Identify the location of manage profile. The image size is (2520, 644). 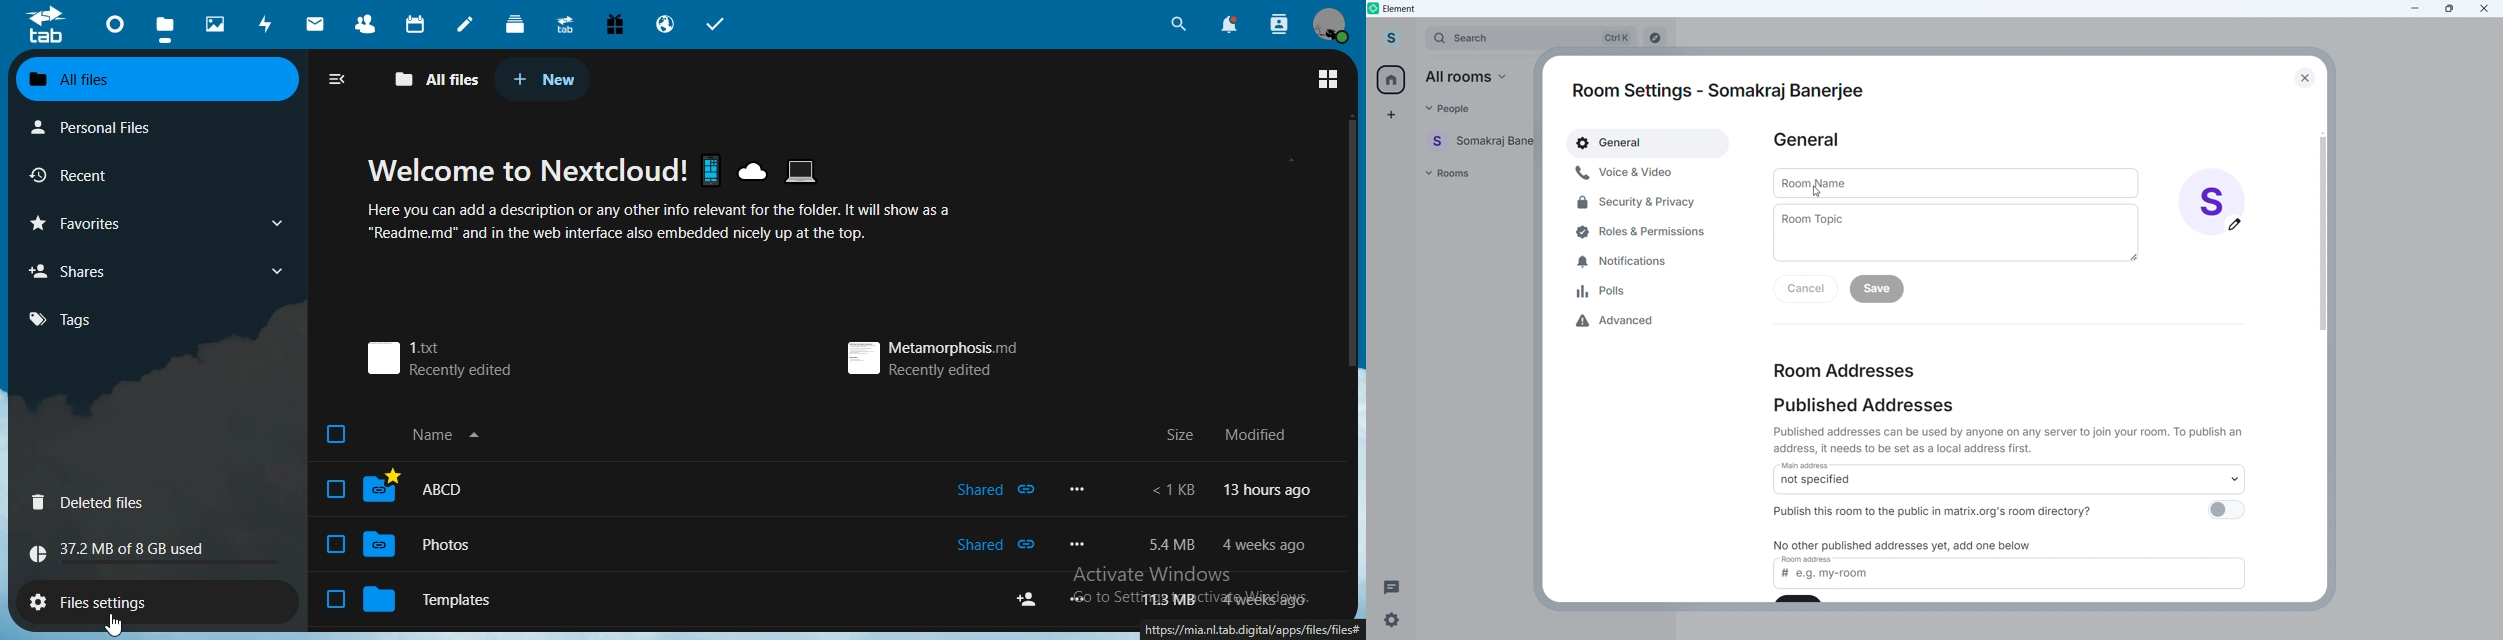
(1331, 27).